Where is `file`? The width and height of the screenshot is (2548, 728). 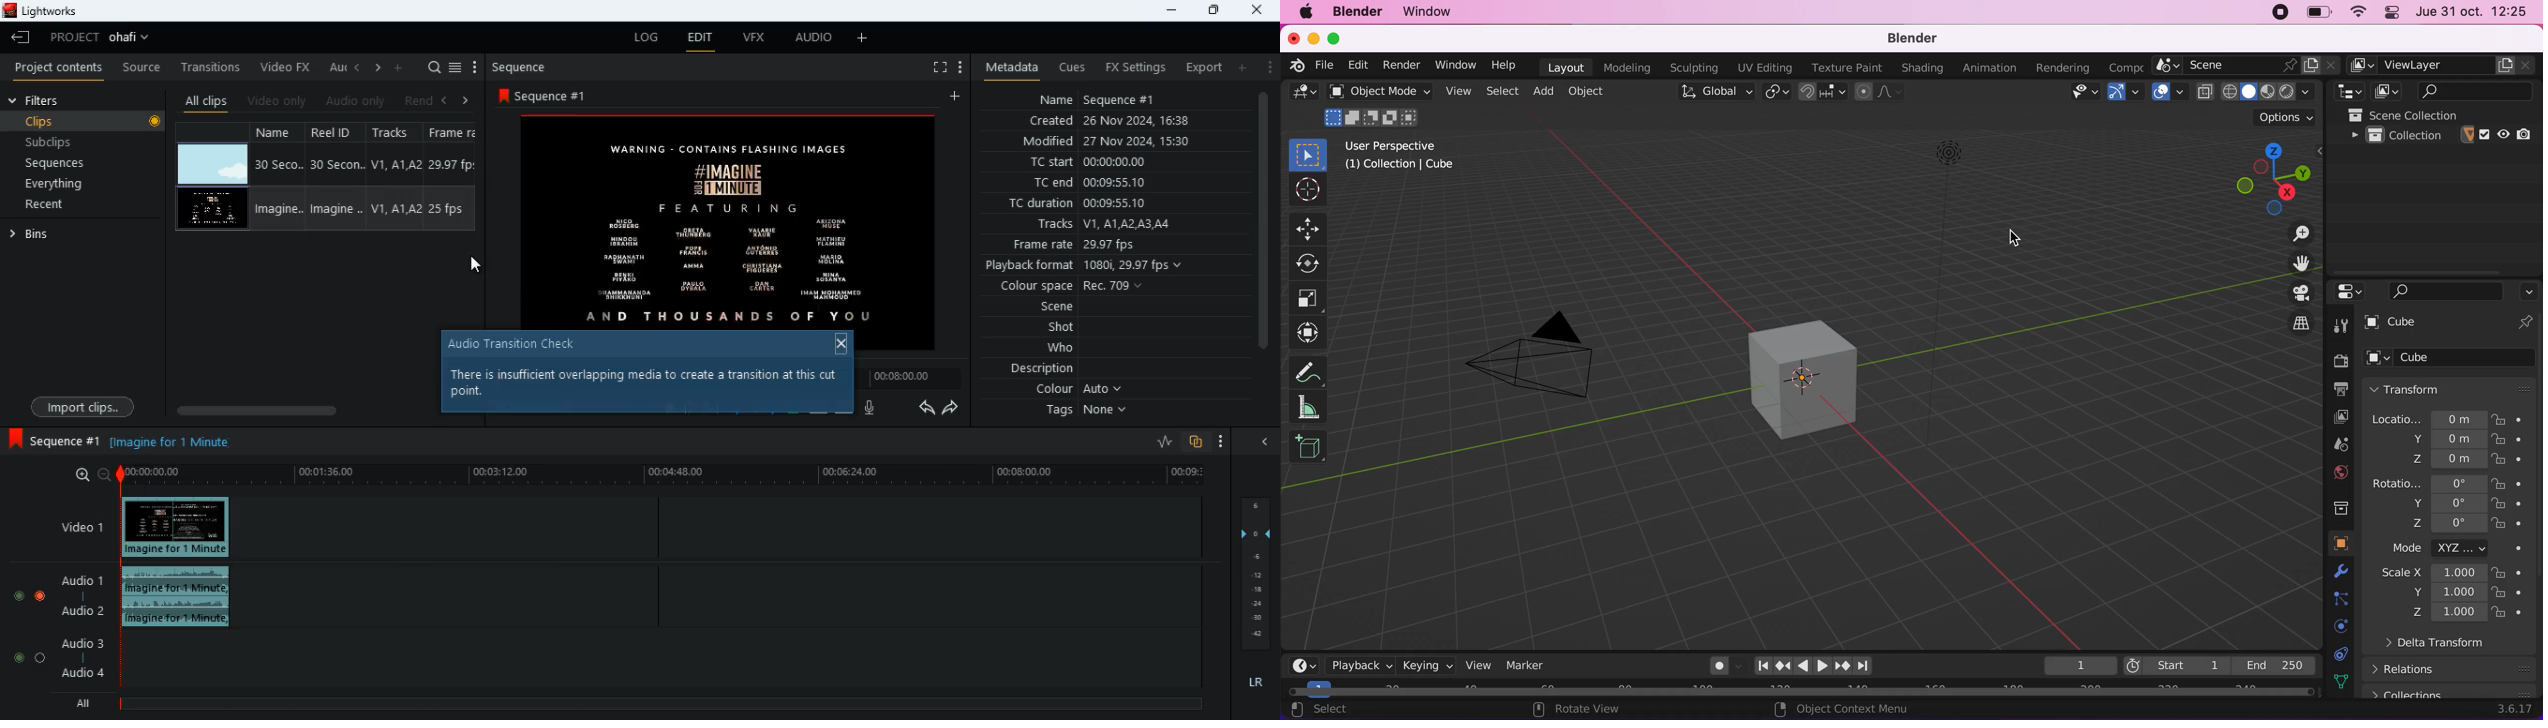 file is located at coordinates (1327, 65).